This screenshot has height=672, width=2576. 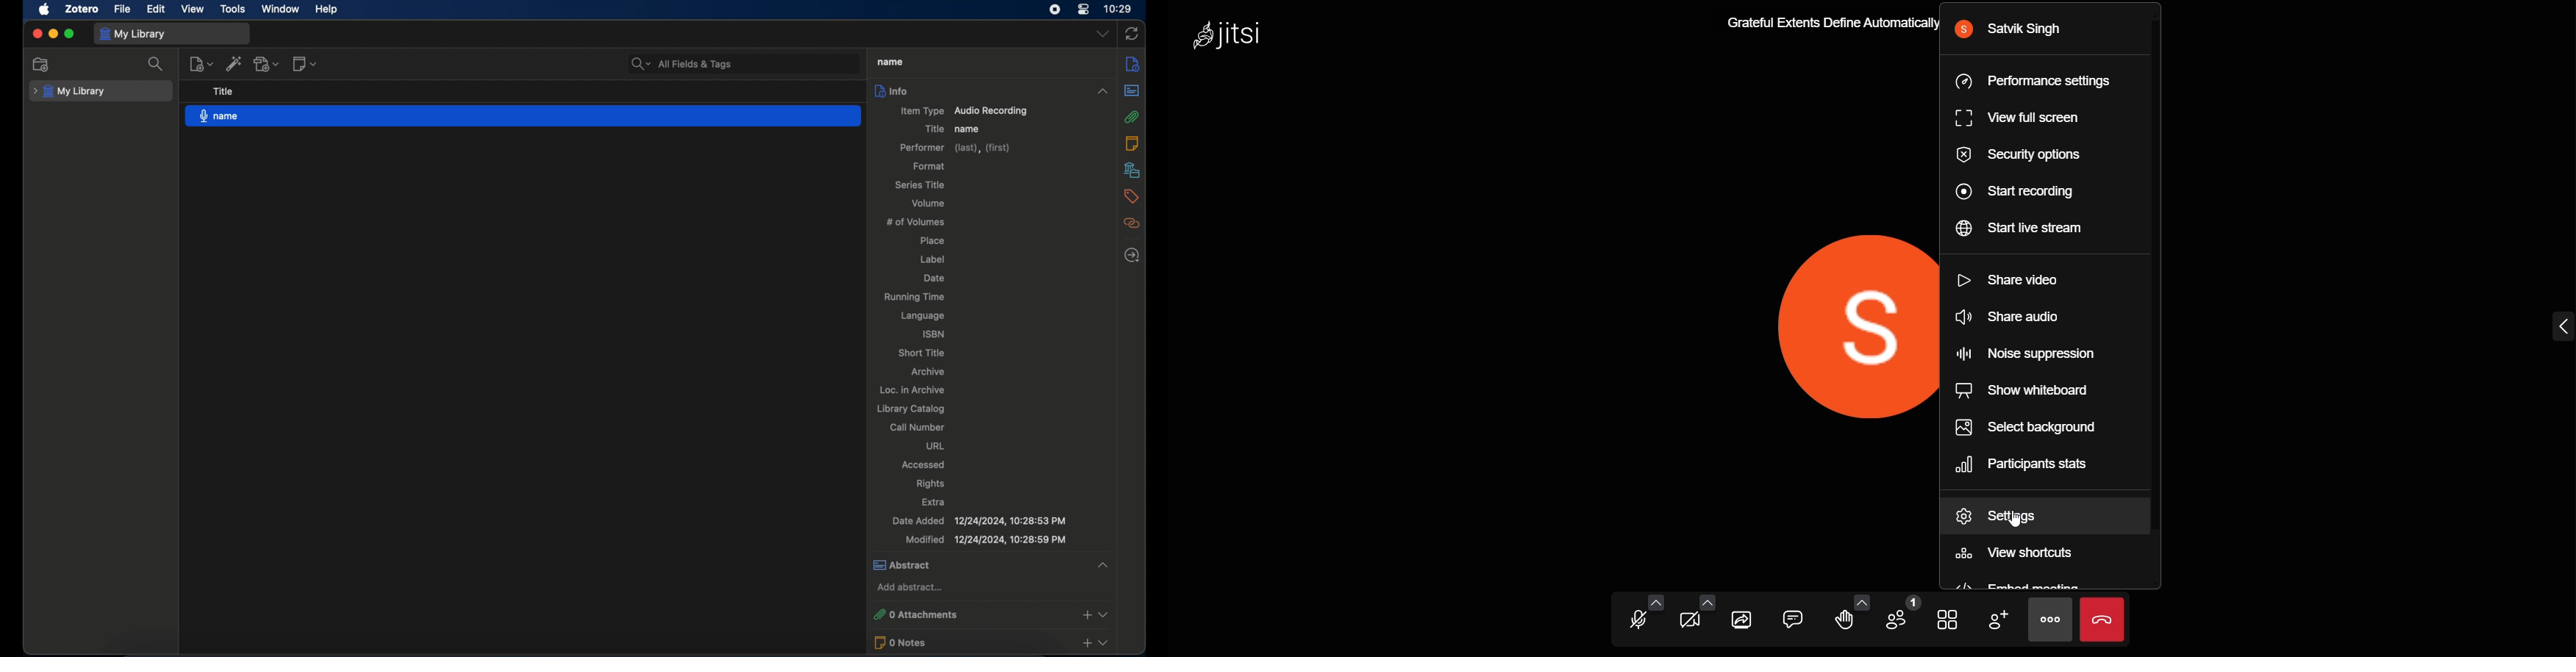 What do you see at coordinates (914, 297) in the screenshot?
I see `running time` at bounding box center [914, 297].